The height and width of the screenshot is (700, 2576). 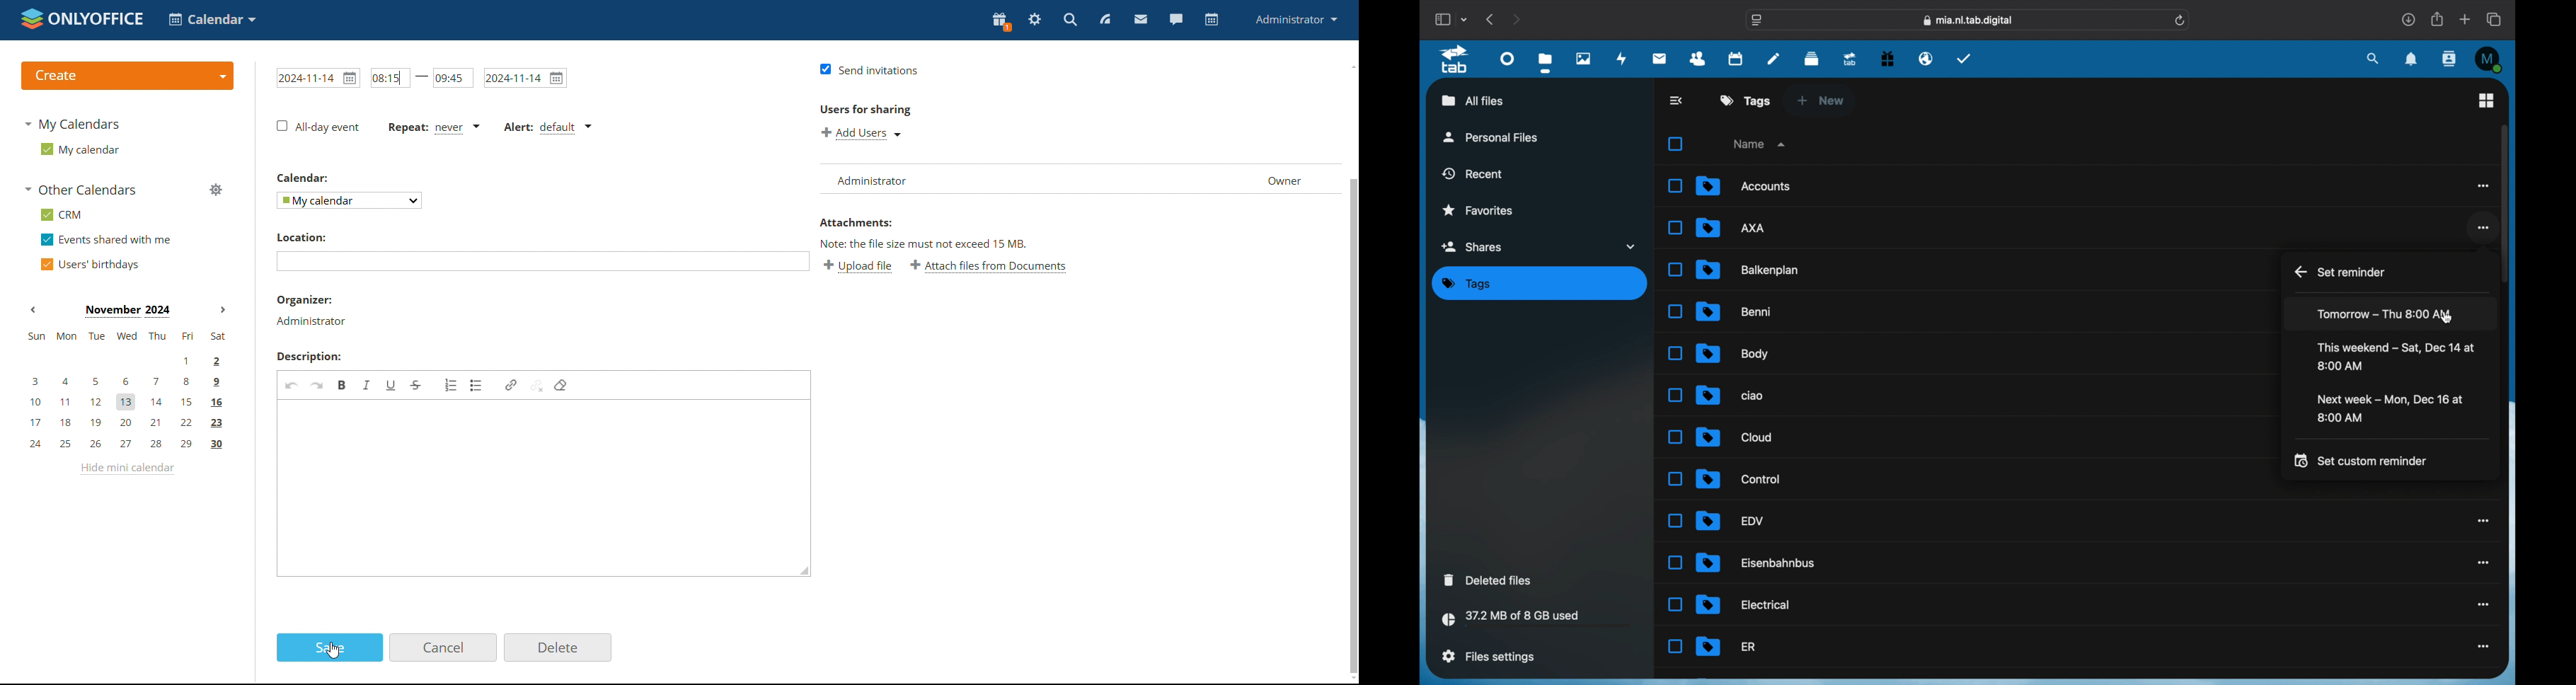 I want to click on web address, so click(x=1968, y=21).